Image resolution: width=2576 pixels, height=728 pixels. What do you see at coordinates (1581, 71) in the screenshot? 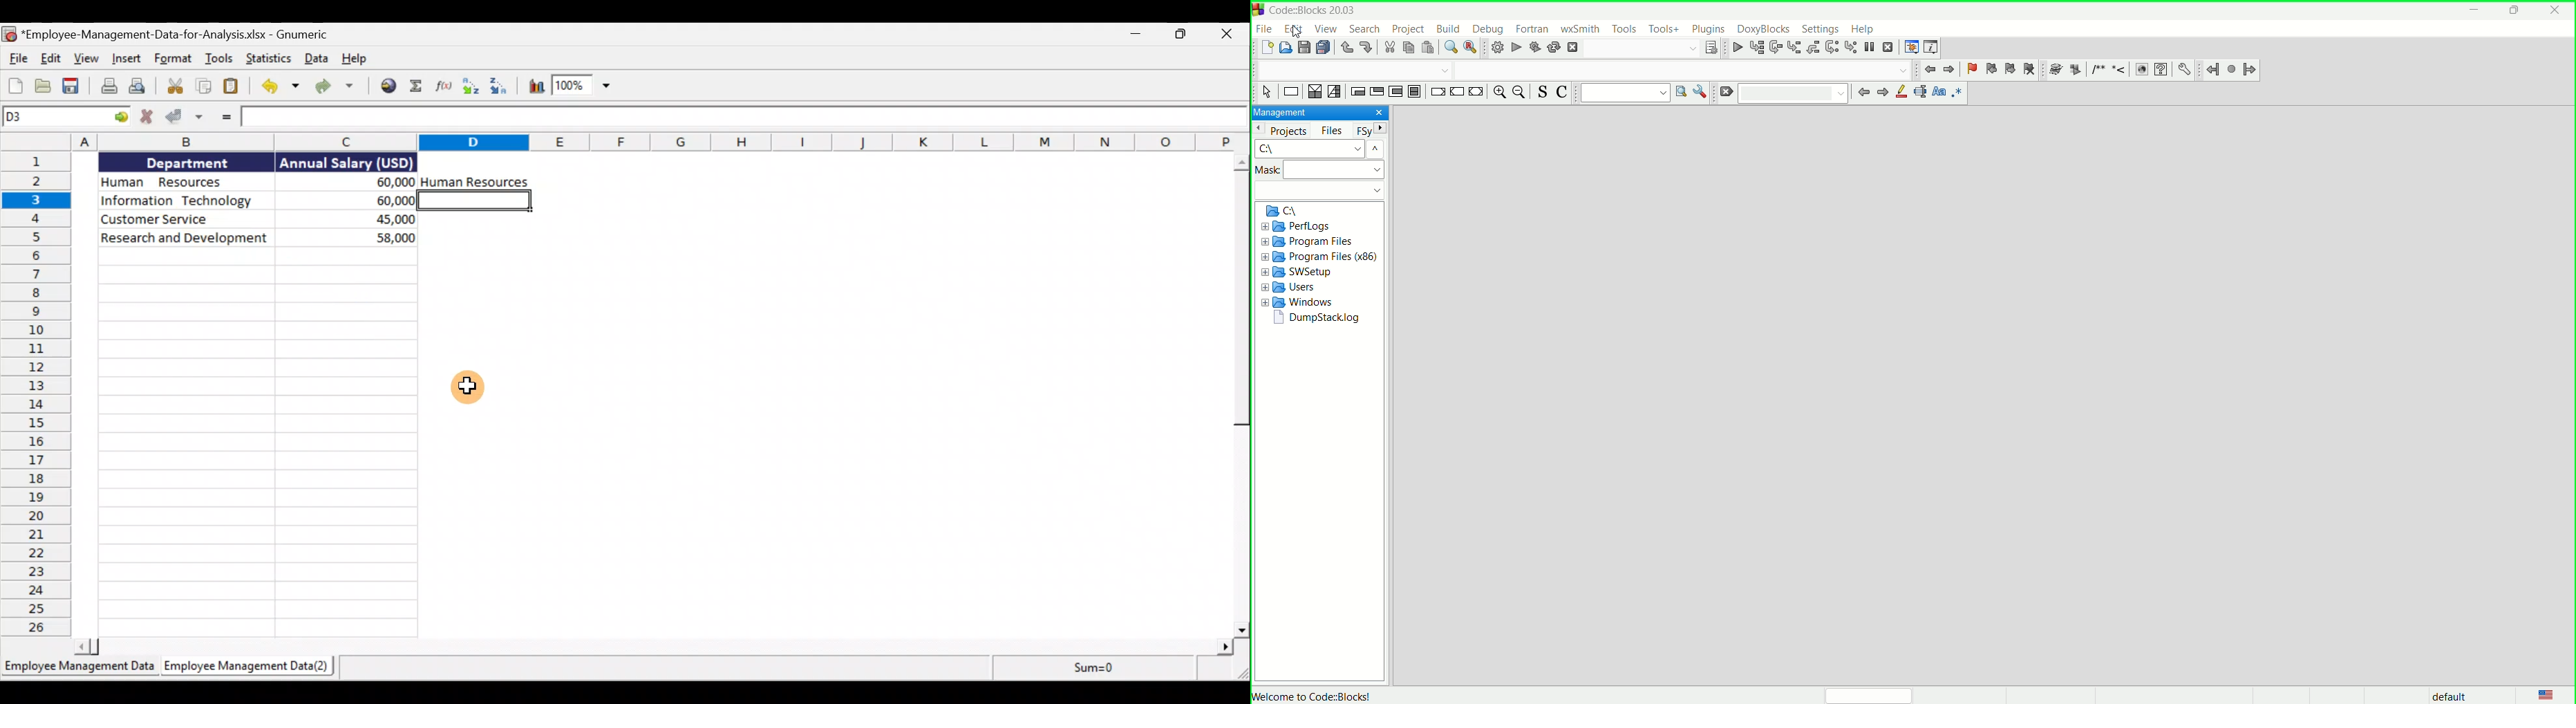
I see `Code completion compiler` at bounding box center [1581, 71].